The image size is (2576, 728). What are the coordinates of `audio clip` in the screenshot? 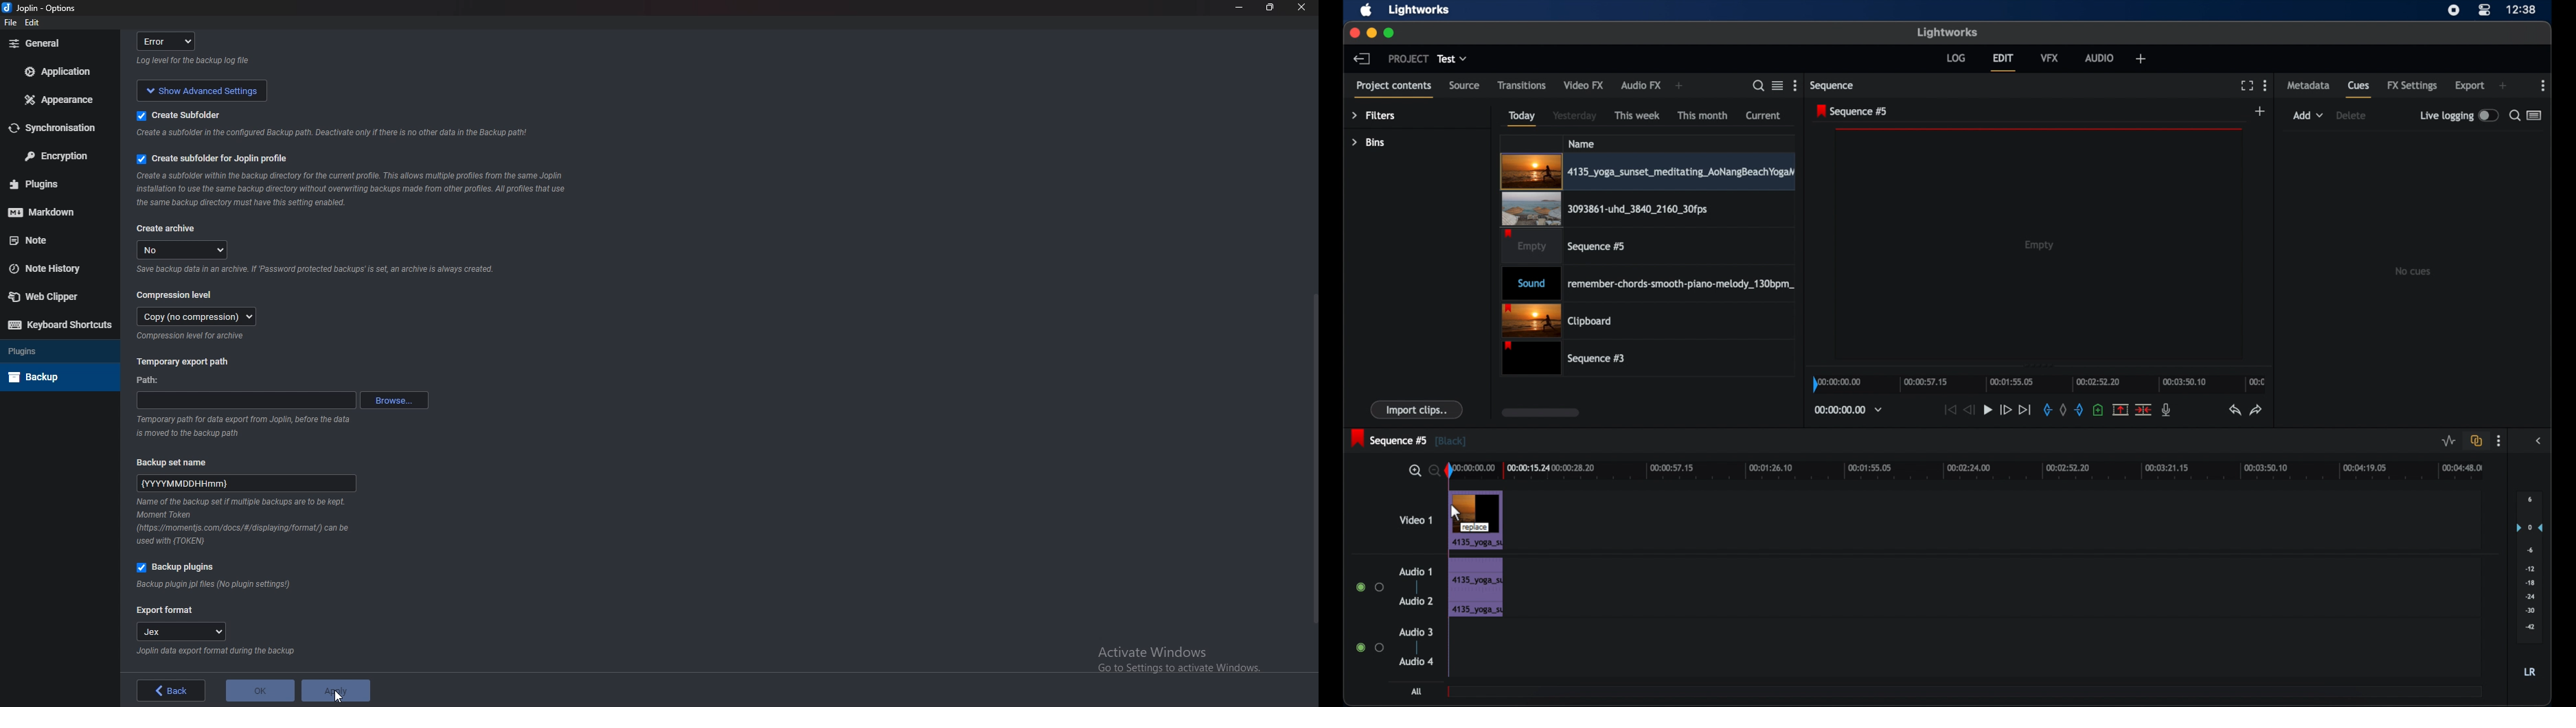 It's located at (1477, 606).